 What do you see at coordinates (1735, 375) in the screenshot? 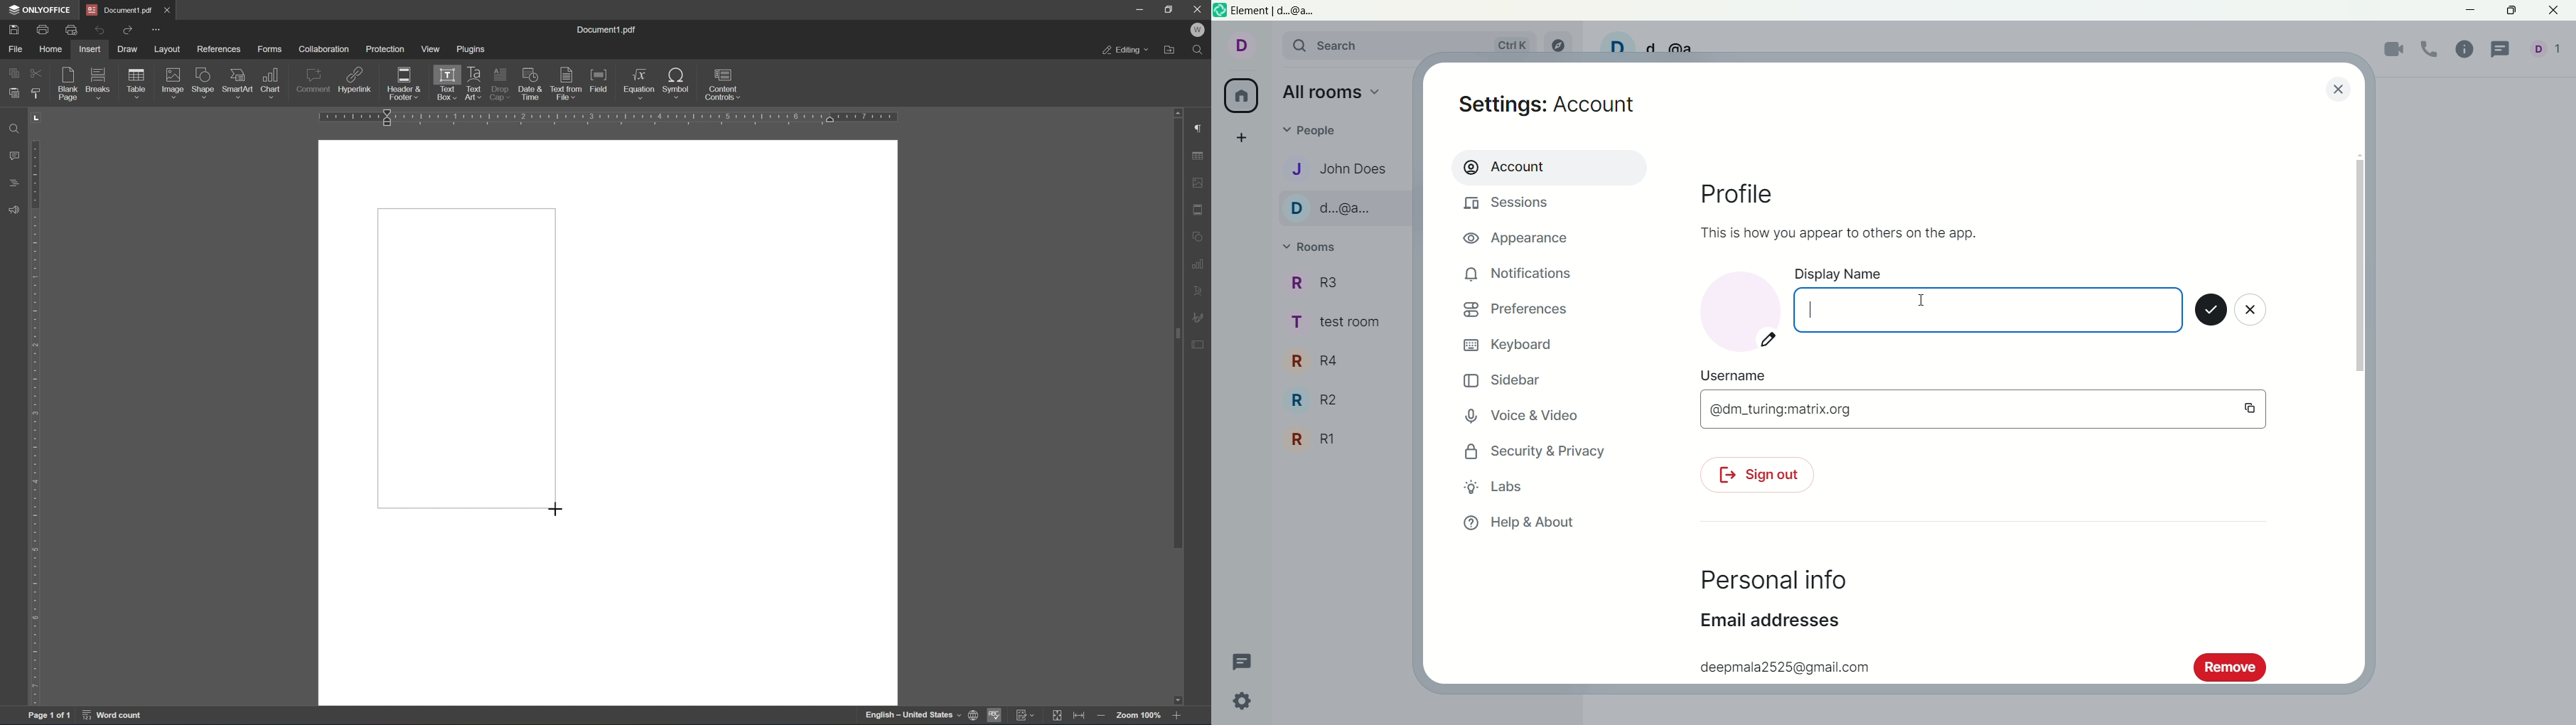
I see `usser name` at bounding box center [1735, 375].